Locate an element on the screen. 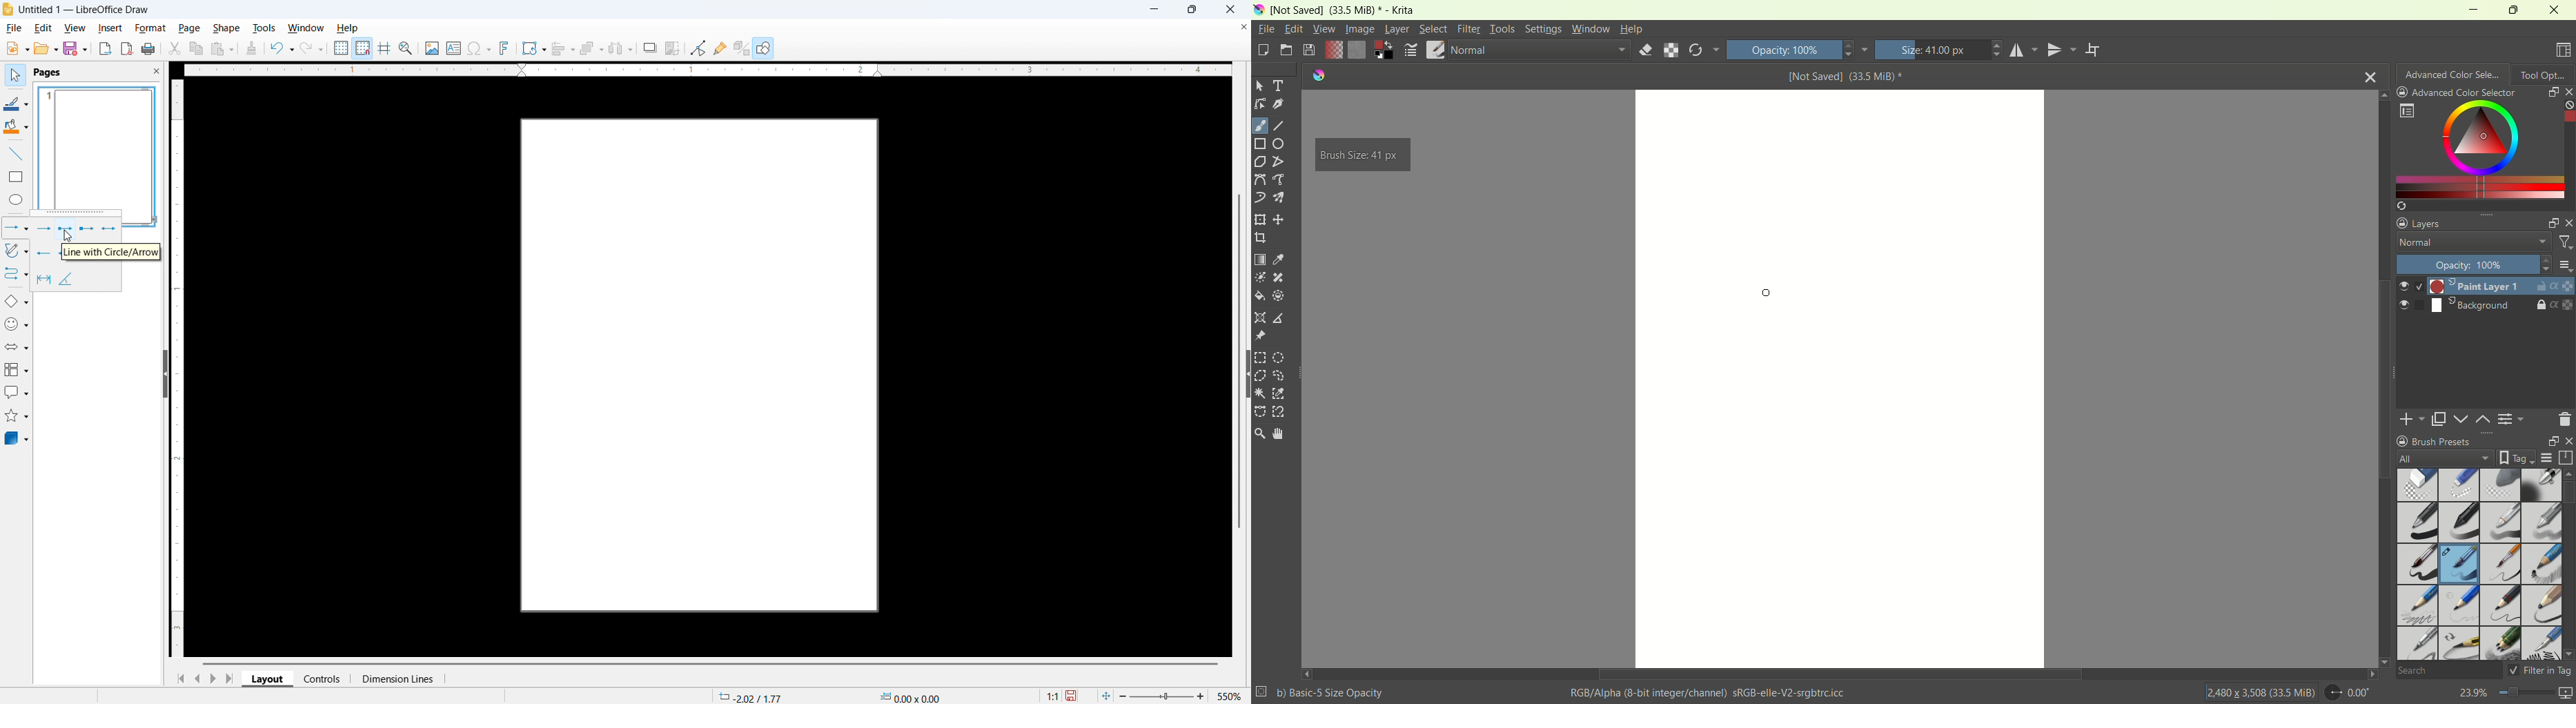  horizontal scroll bar is located at coordinates (1840, 674).